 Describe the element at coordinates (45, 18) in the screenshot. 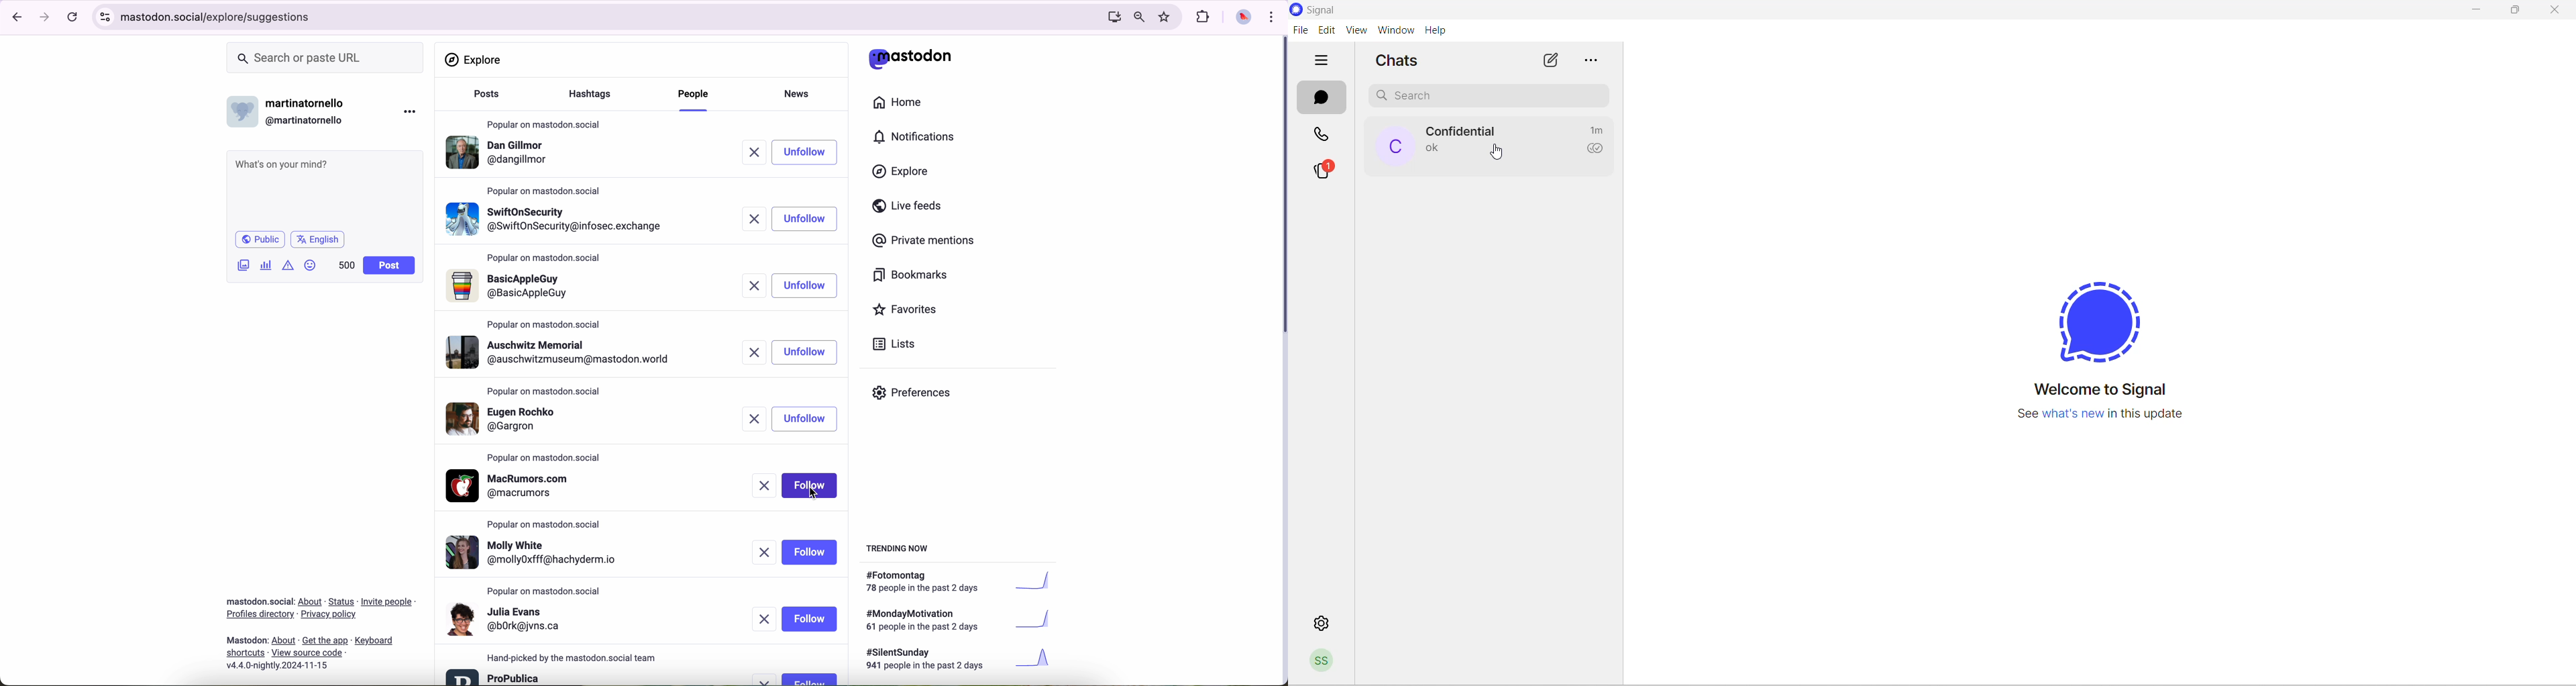

I see `navigate foward` at that location.